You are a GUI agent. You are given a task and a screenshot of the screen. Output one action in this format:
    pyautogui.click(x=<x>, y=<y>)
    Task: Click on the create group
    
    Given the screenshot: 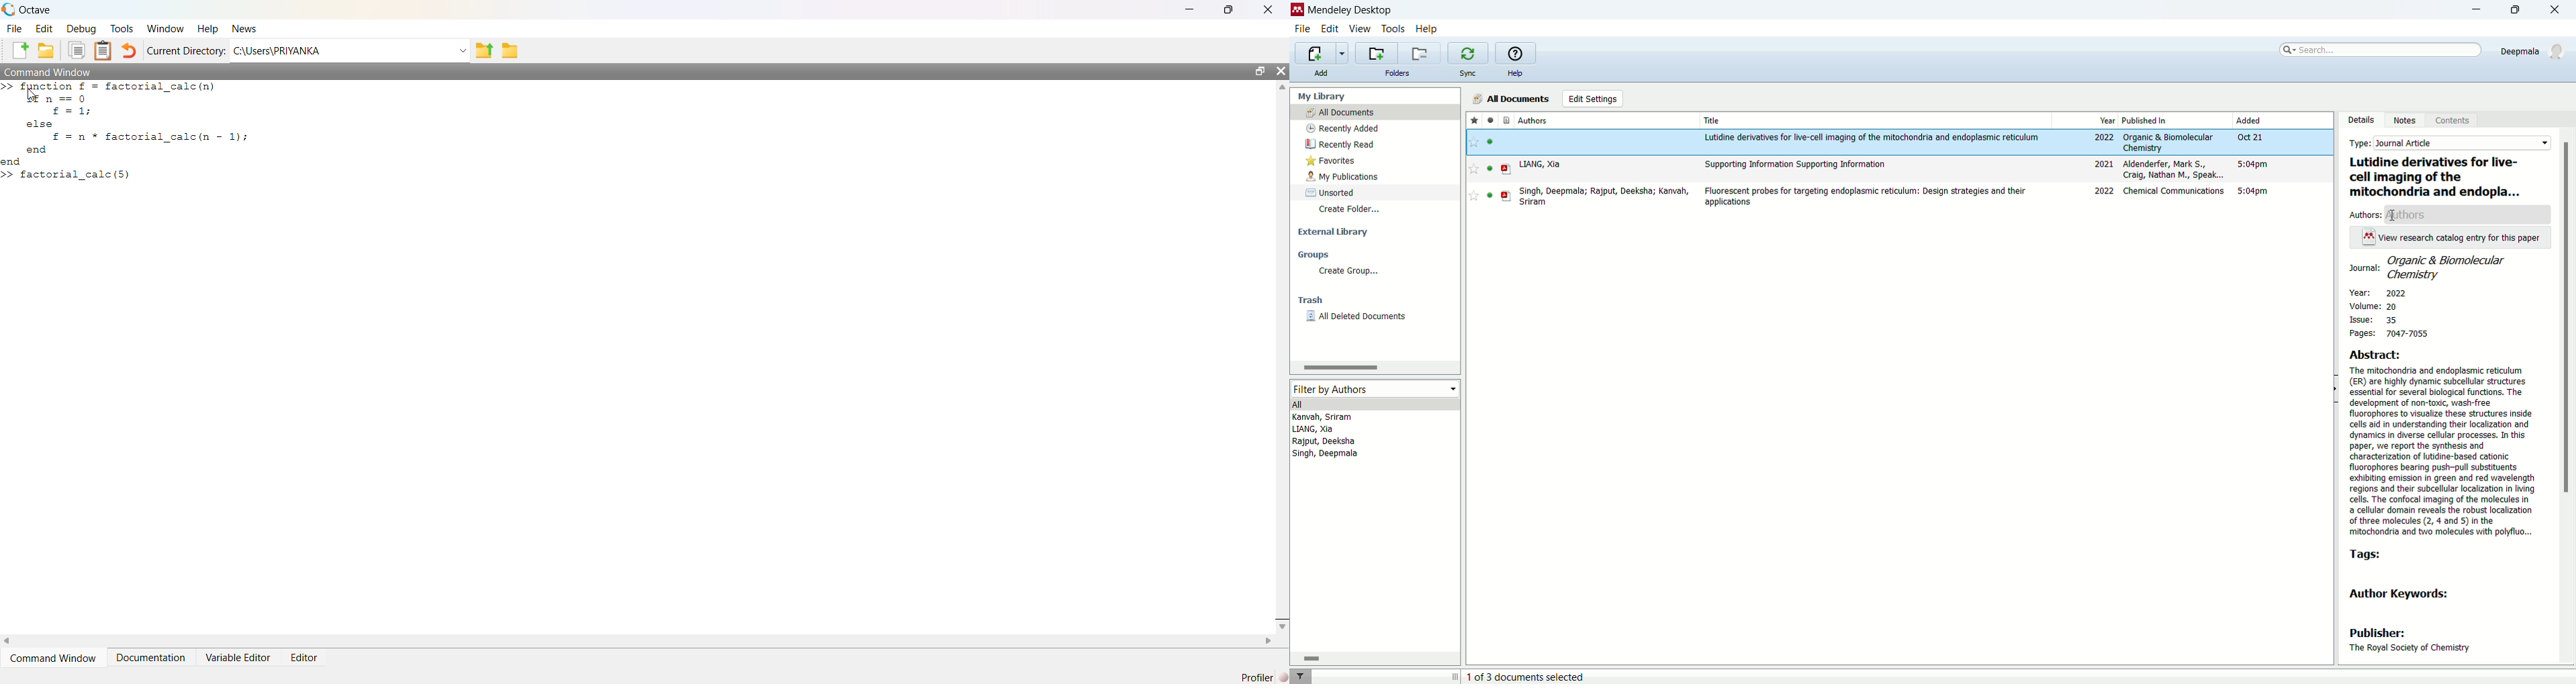 What is the action you would take?
    pyautogui.click(x=1348, y=272)
    